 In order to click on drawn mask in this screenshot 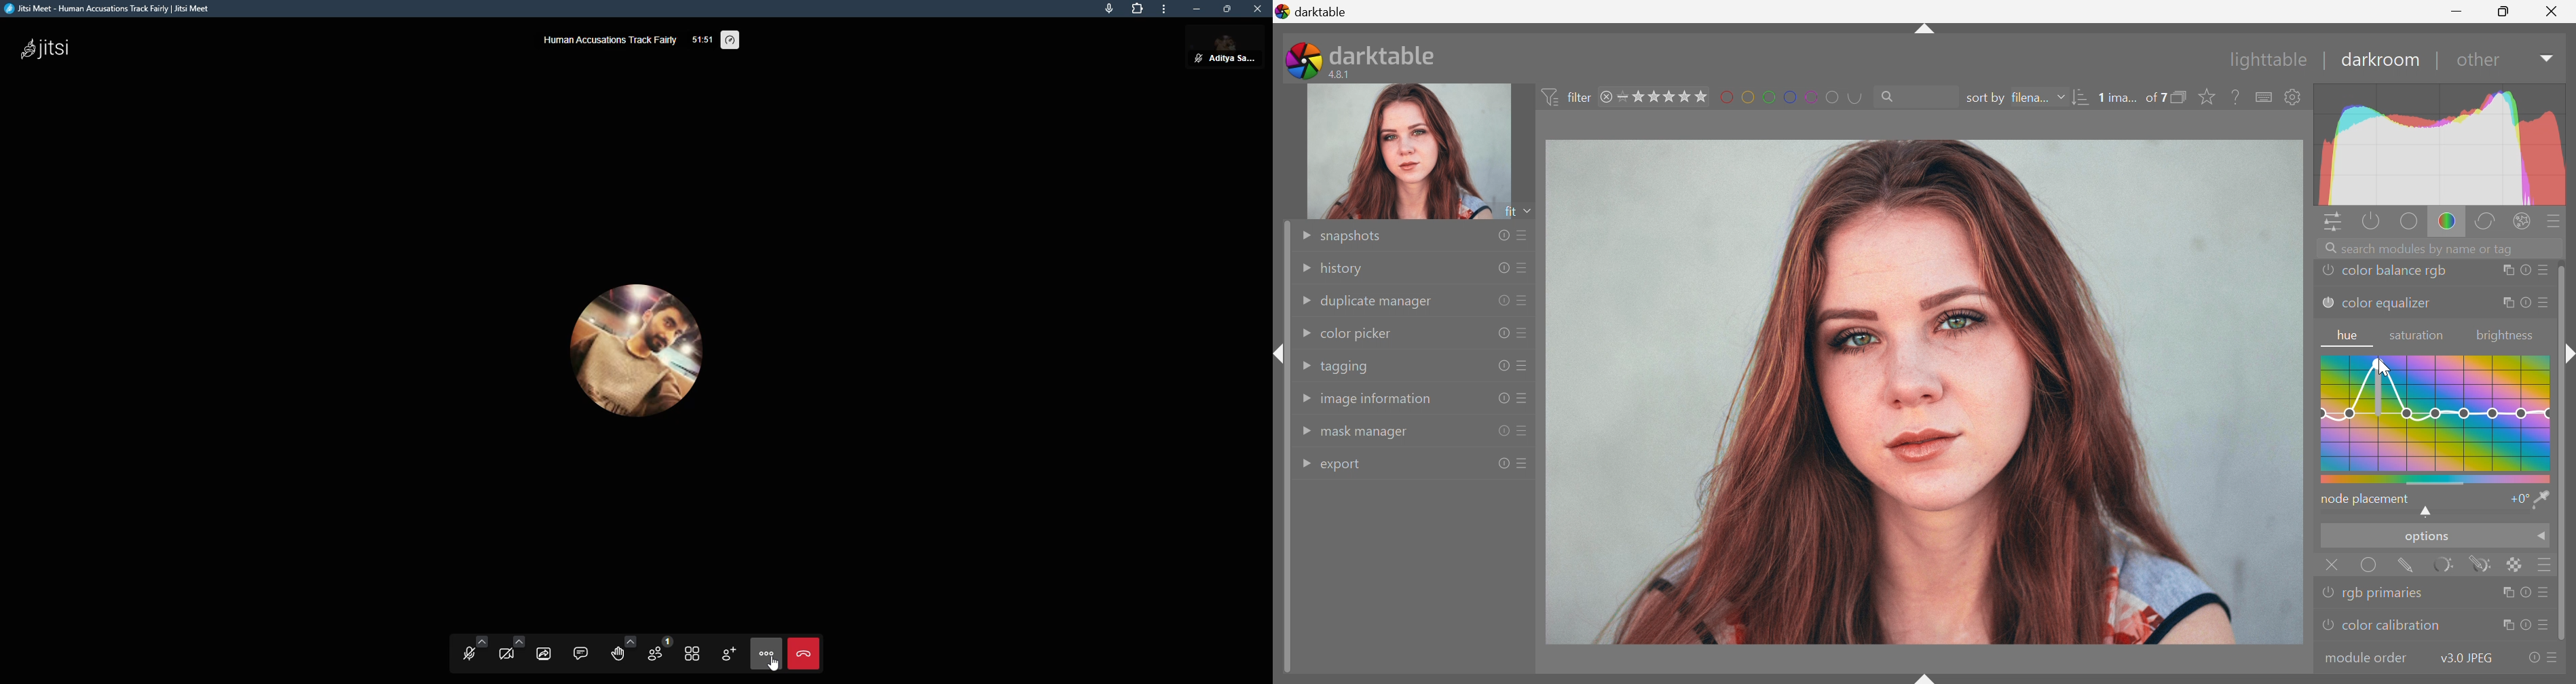, I will do `click(2410, 567)`.